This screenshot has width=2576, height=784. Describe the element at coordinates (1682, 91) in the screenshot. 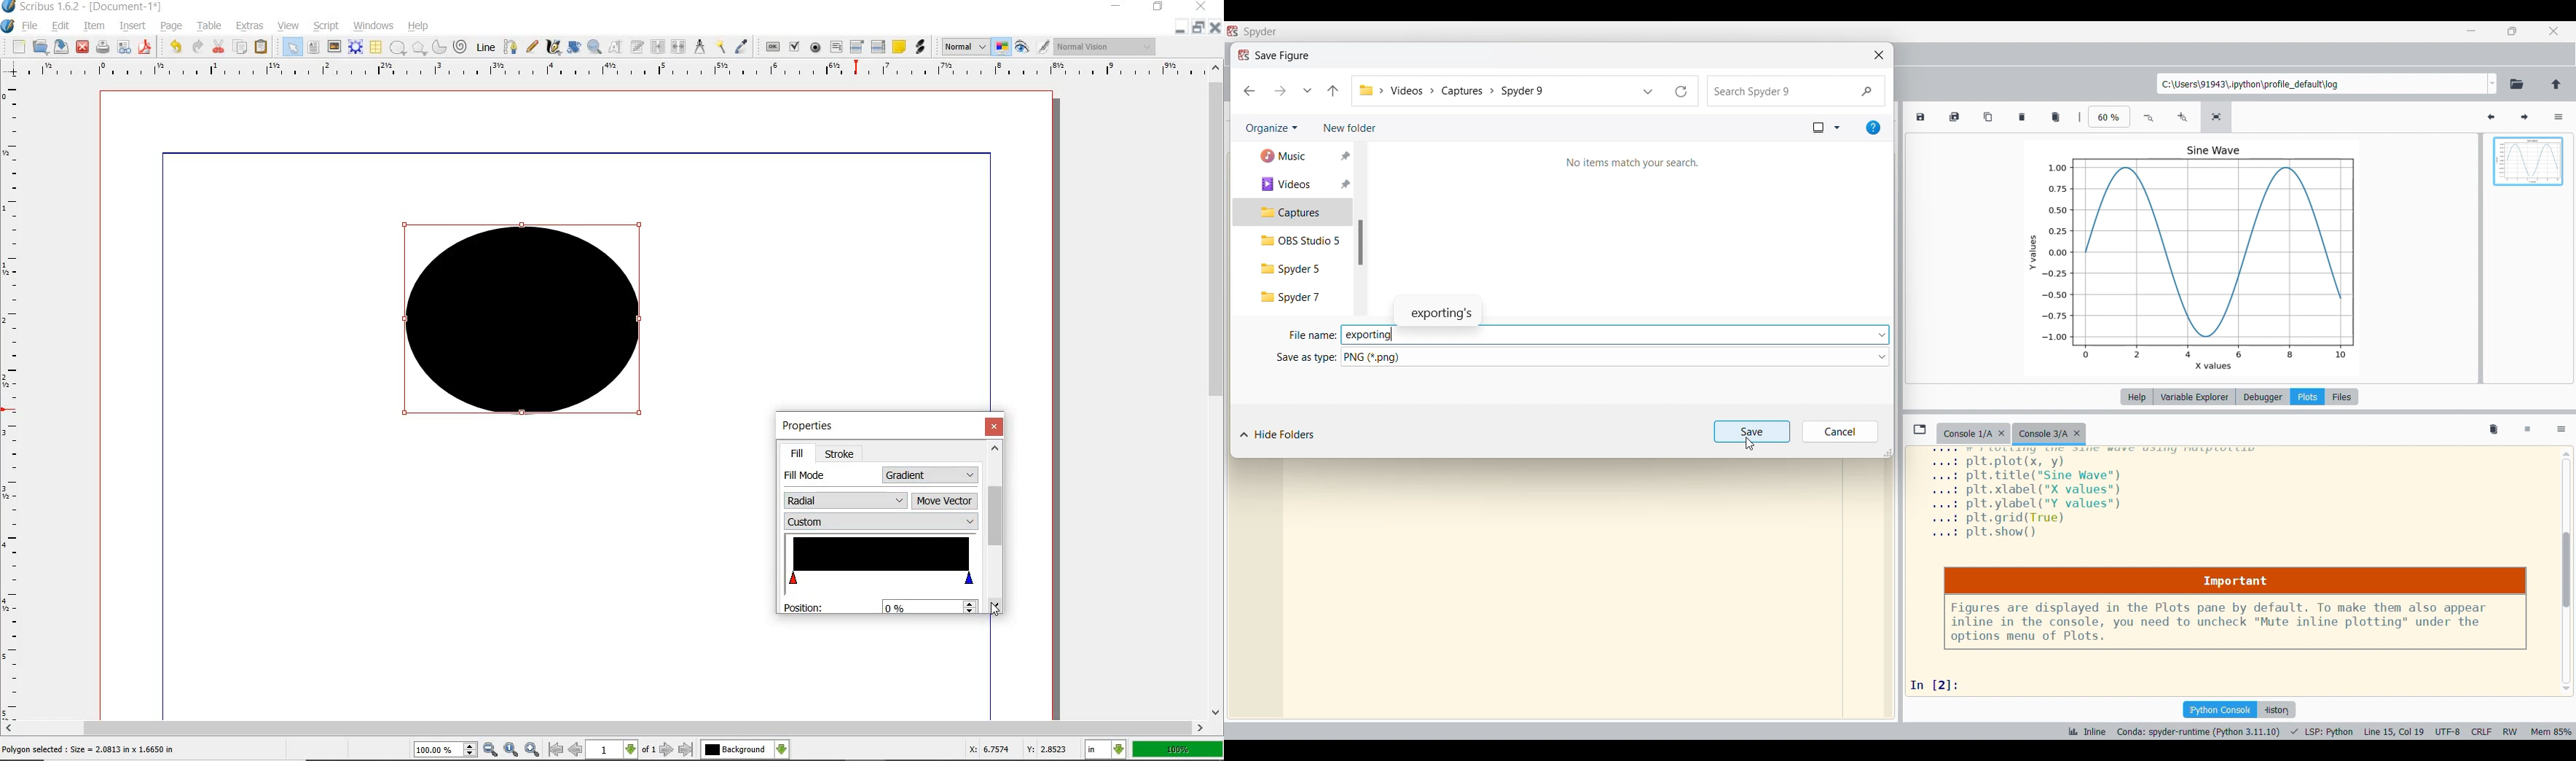

I see `Refresh` at that location.